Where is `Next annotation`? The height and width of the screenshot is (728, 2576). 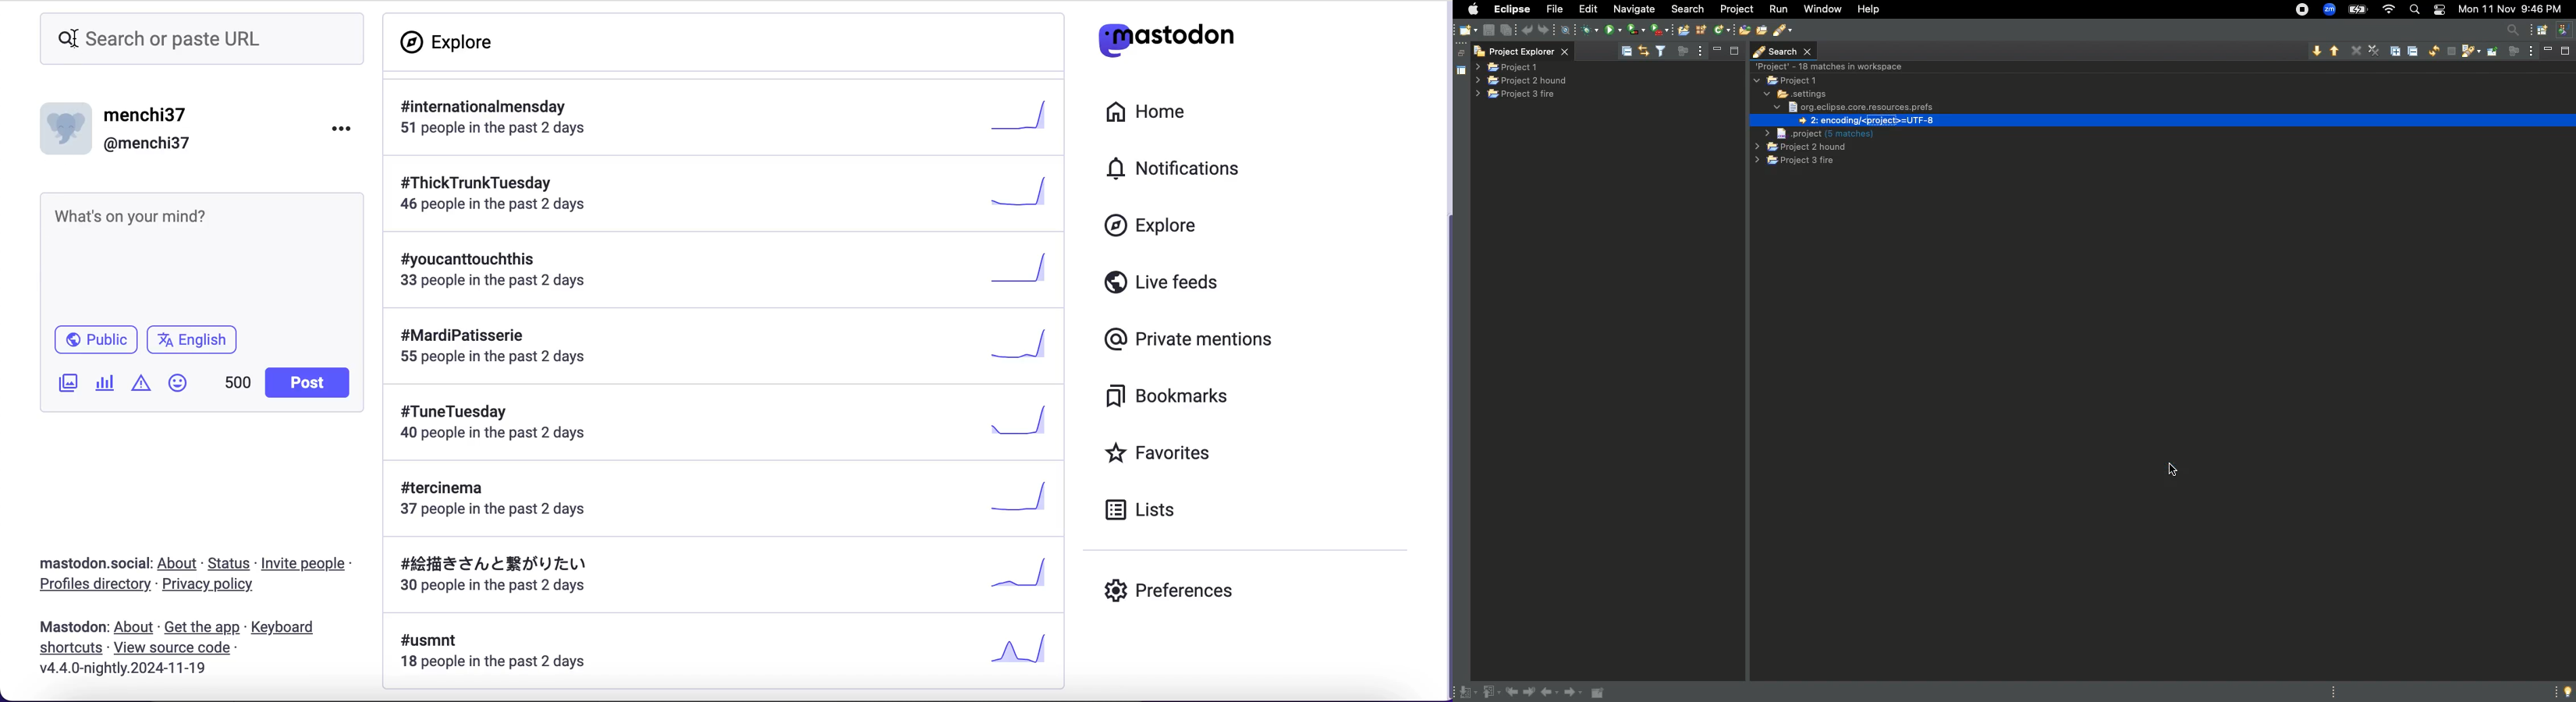
Next annotation is located at coordinates (1466, 693).